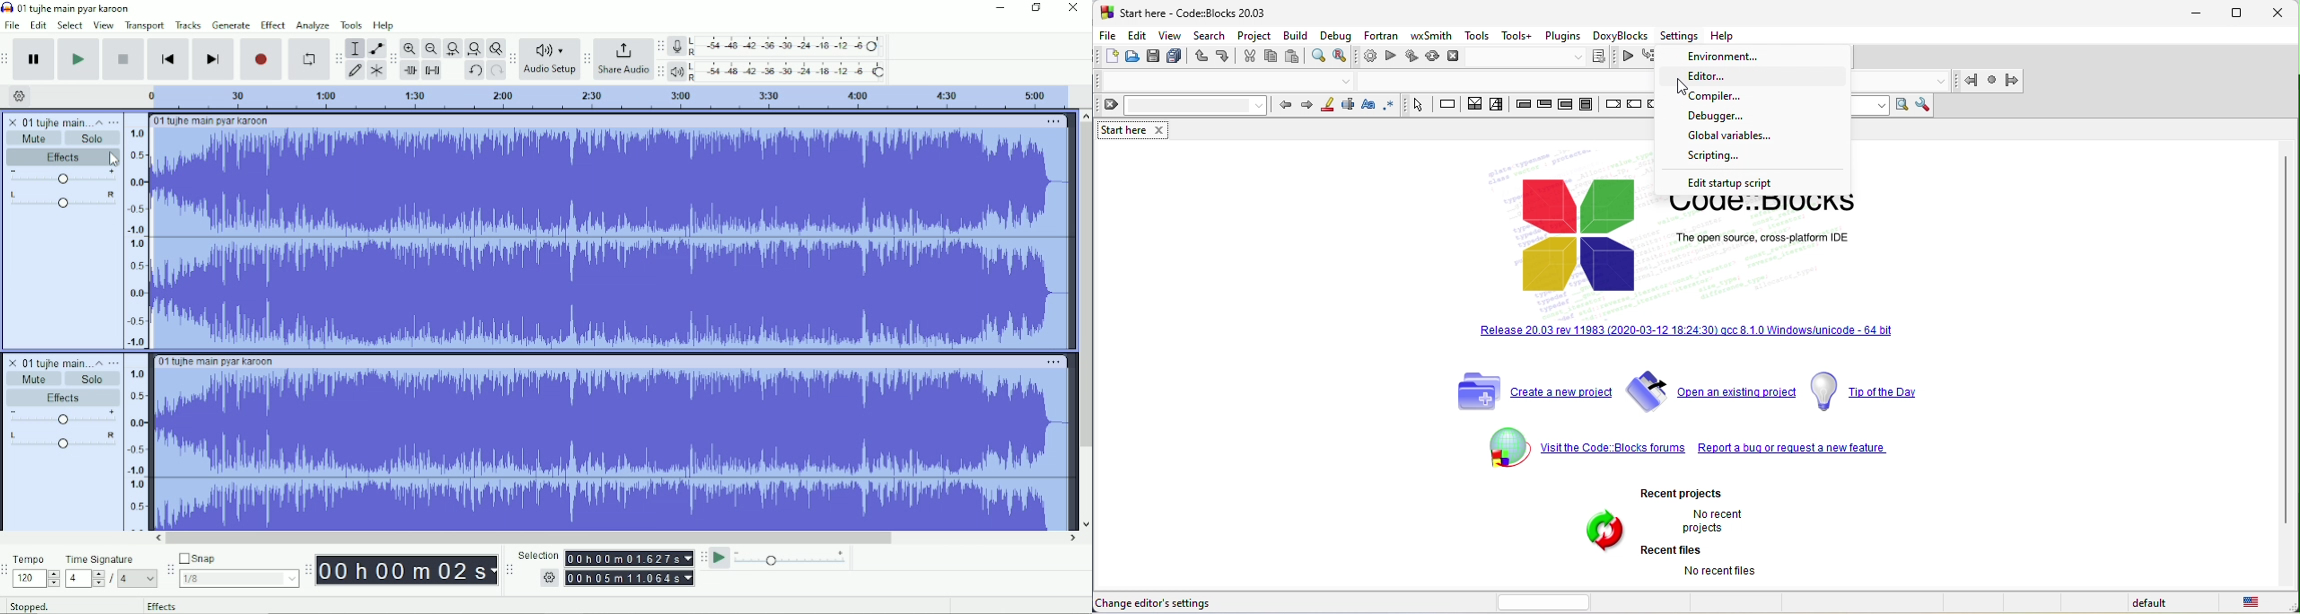 Image resolution: width=2324 pixels, height=616 pixels. Describe the element at coordinates (1054, 122) in the screenshot. I see `More options` at that location.